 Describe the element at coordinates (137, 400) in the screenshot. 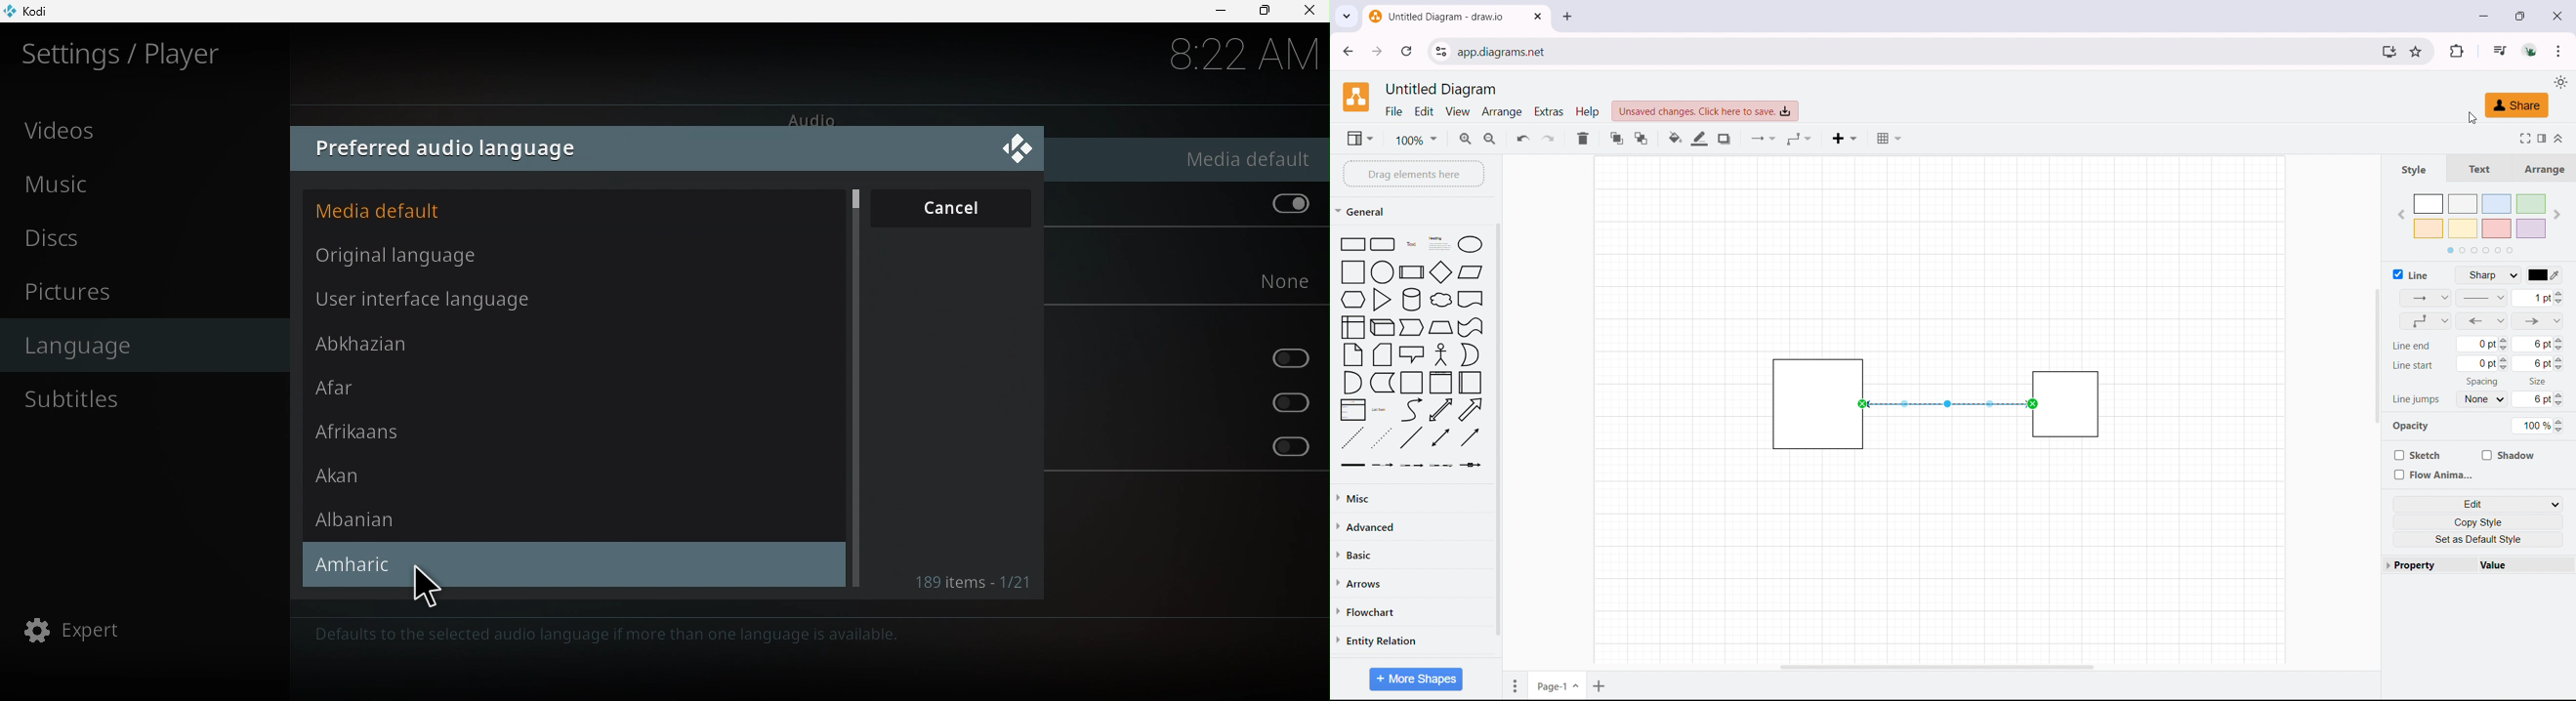

I see `Subtitles` at that location.